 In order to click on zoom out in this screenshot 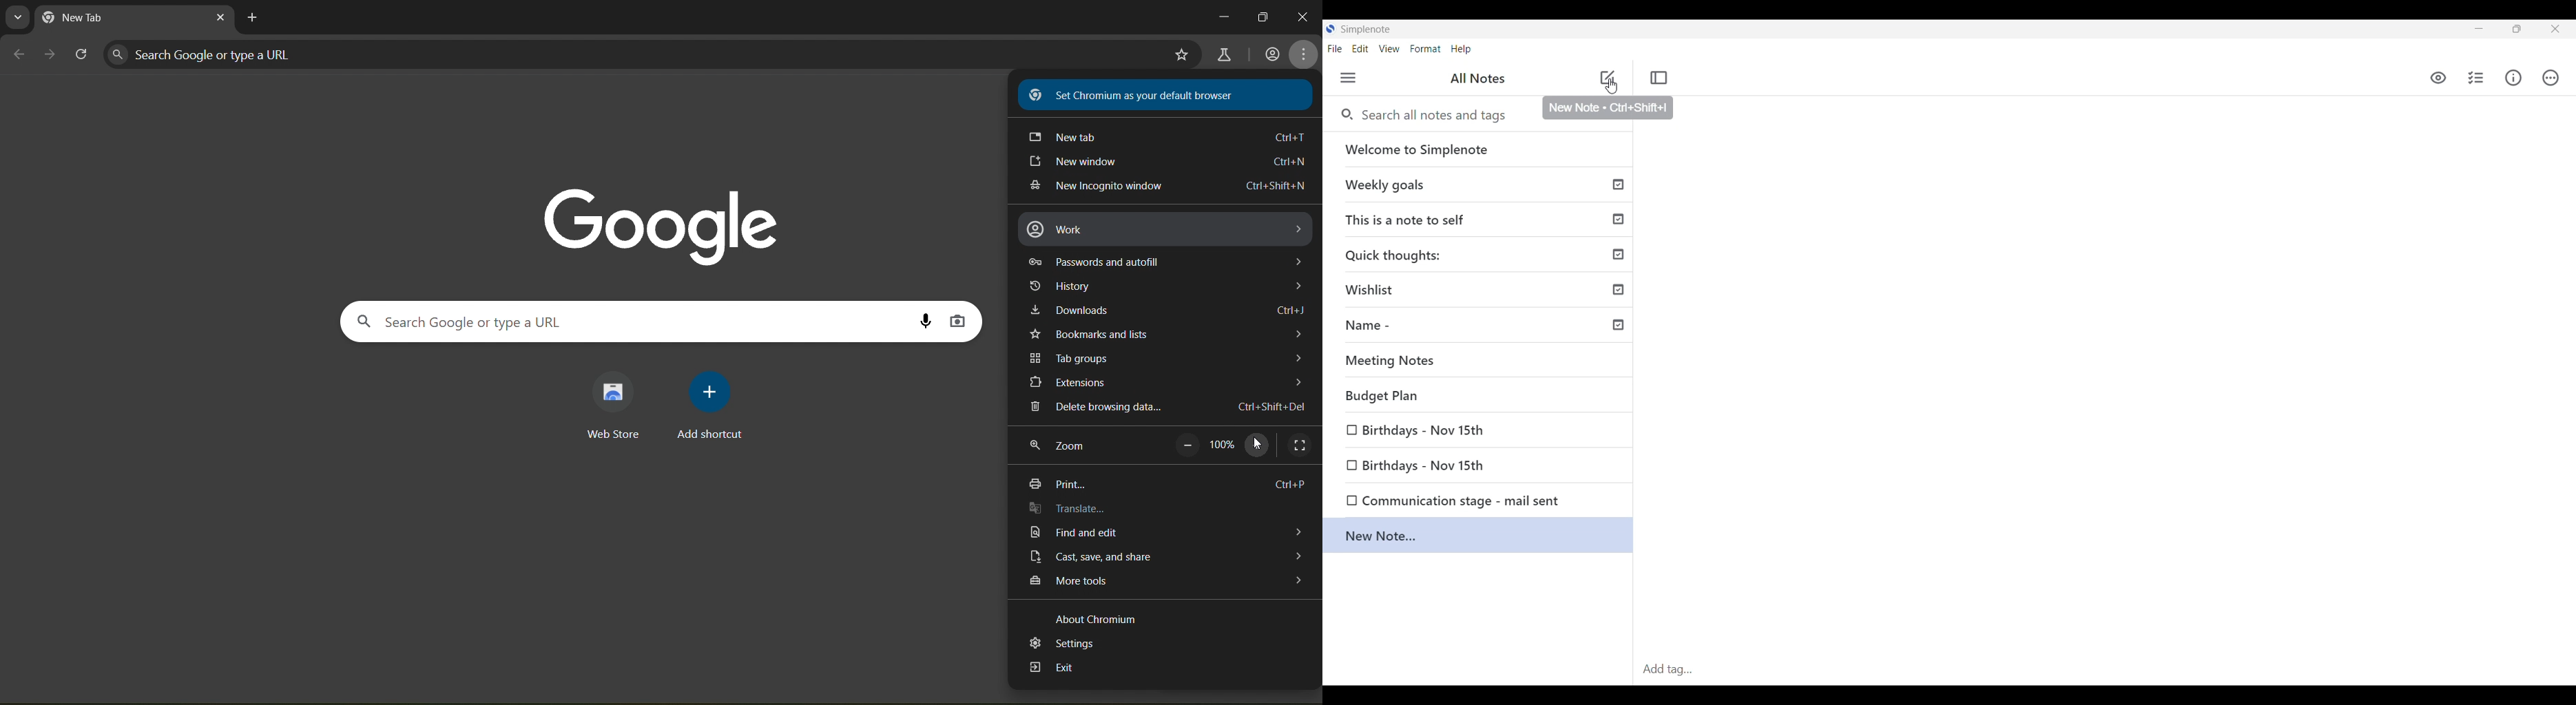, I will do `click(1185, 445)`.